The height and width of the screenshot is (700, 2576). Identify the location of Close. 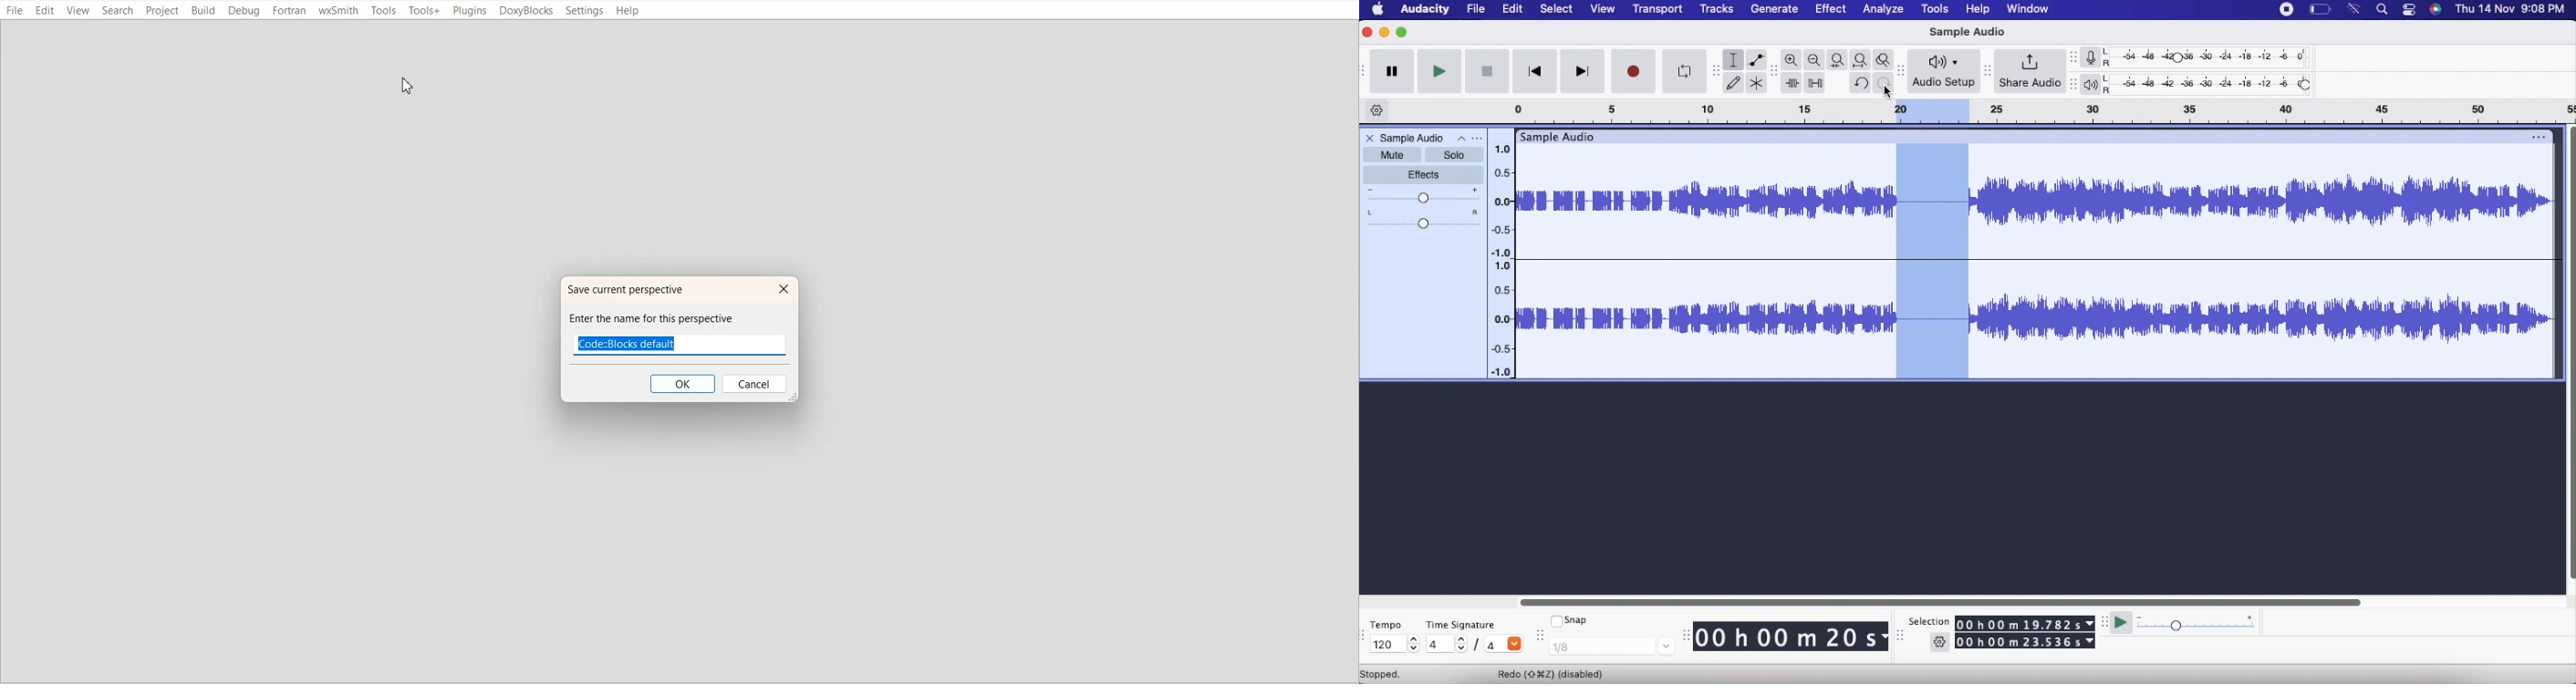
(1371, 140).